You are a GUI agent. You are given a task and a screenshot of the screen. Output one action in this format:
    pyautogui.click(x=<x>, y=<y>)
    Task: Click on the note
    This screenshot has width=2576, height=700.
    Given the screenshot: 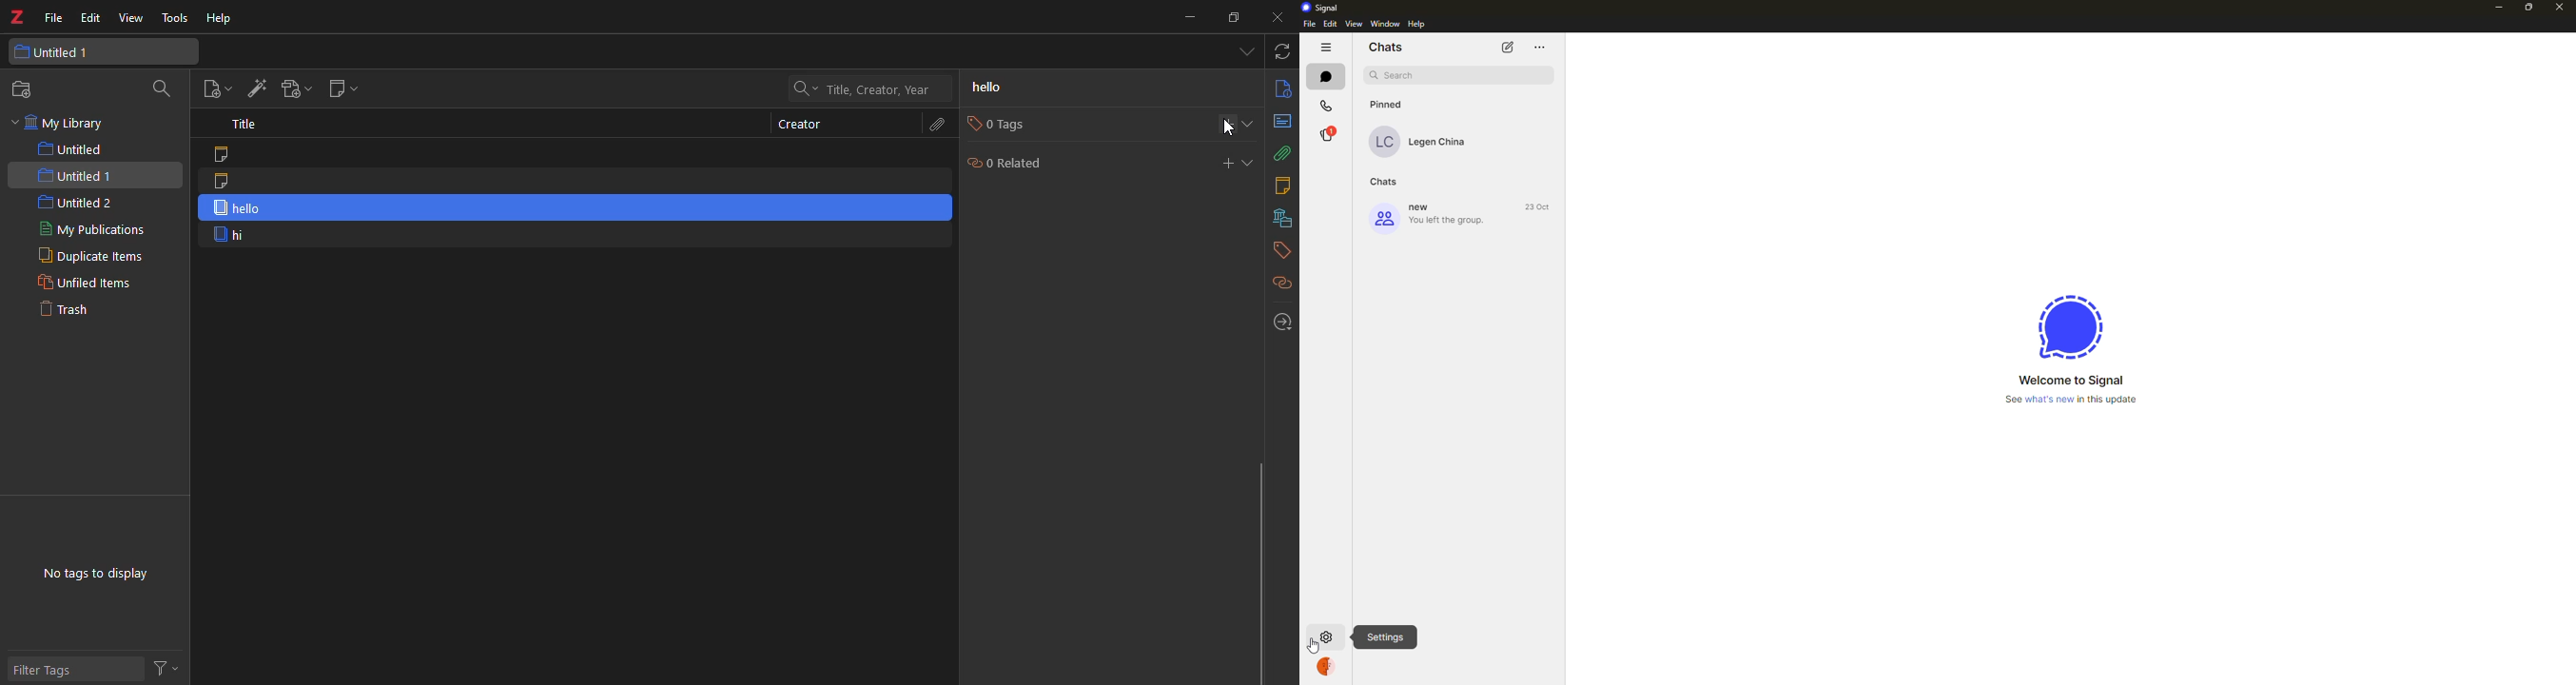 What is the action you would take?
    pyautogui.click(x=225, y=181)
    